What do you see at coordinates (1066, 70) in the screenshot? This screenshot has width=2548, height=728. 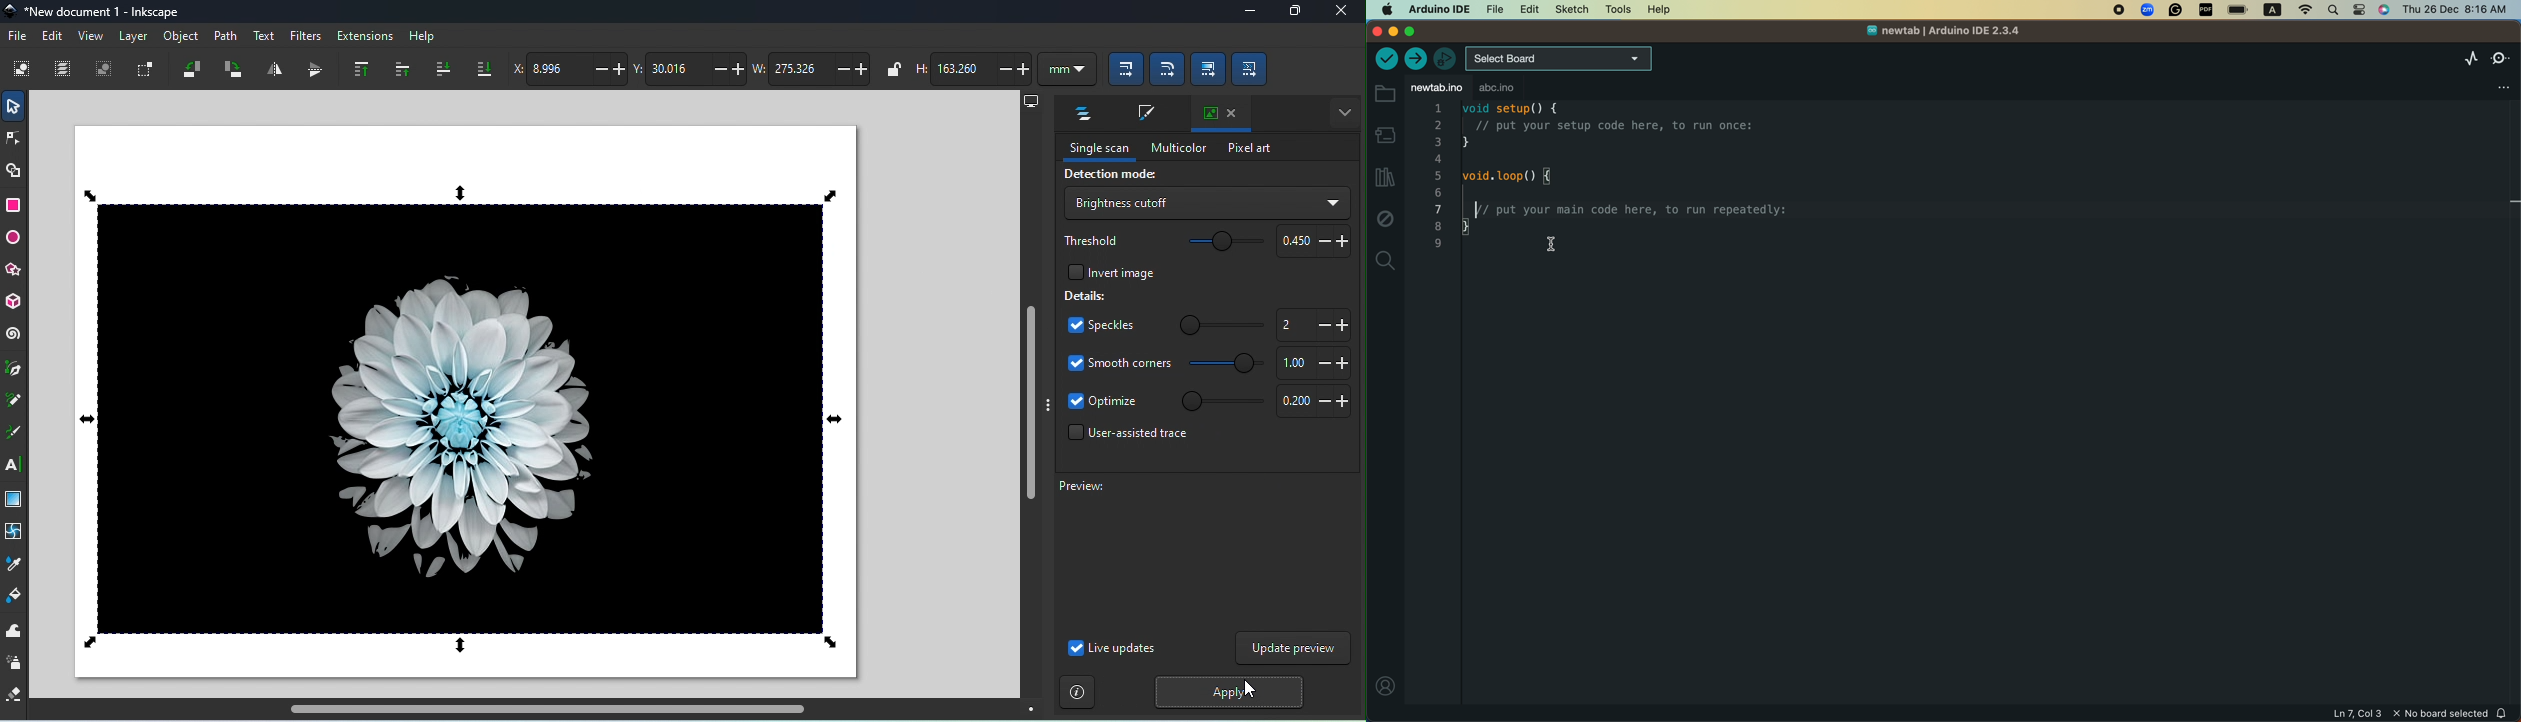 I see `Units` at bounding box center [1066, 70].